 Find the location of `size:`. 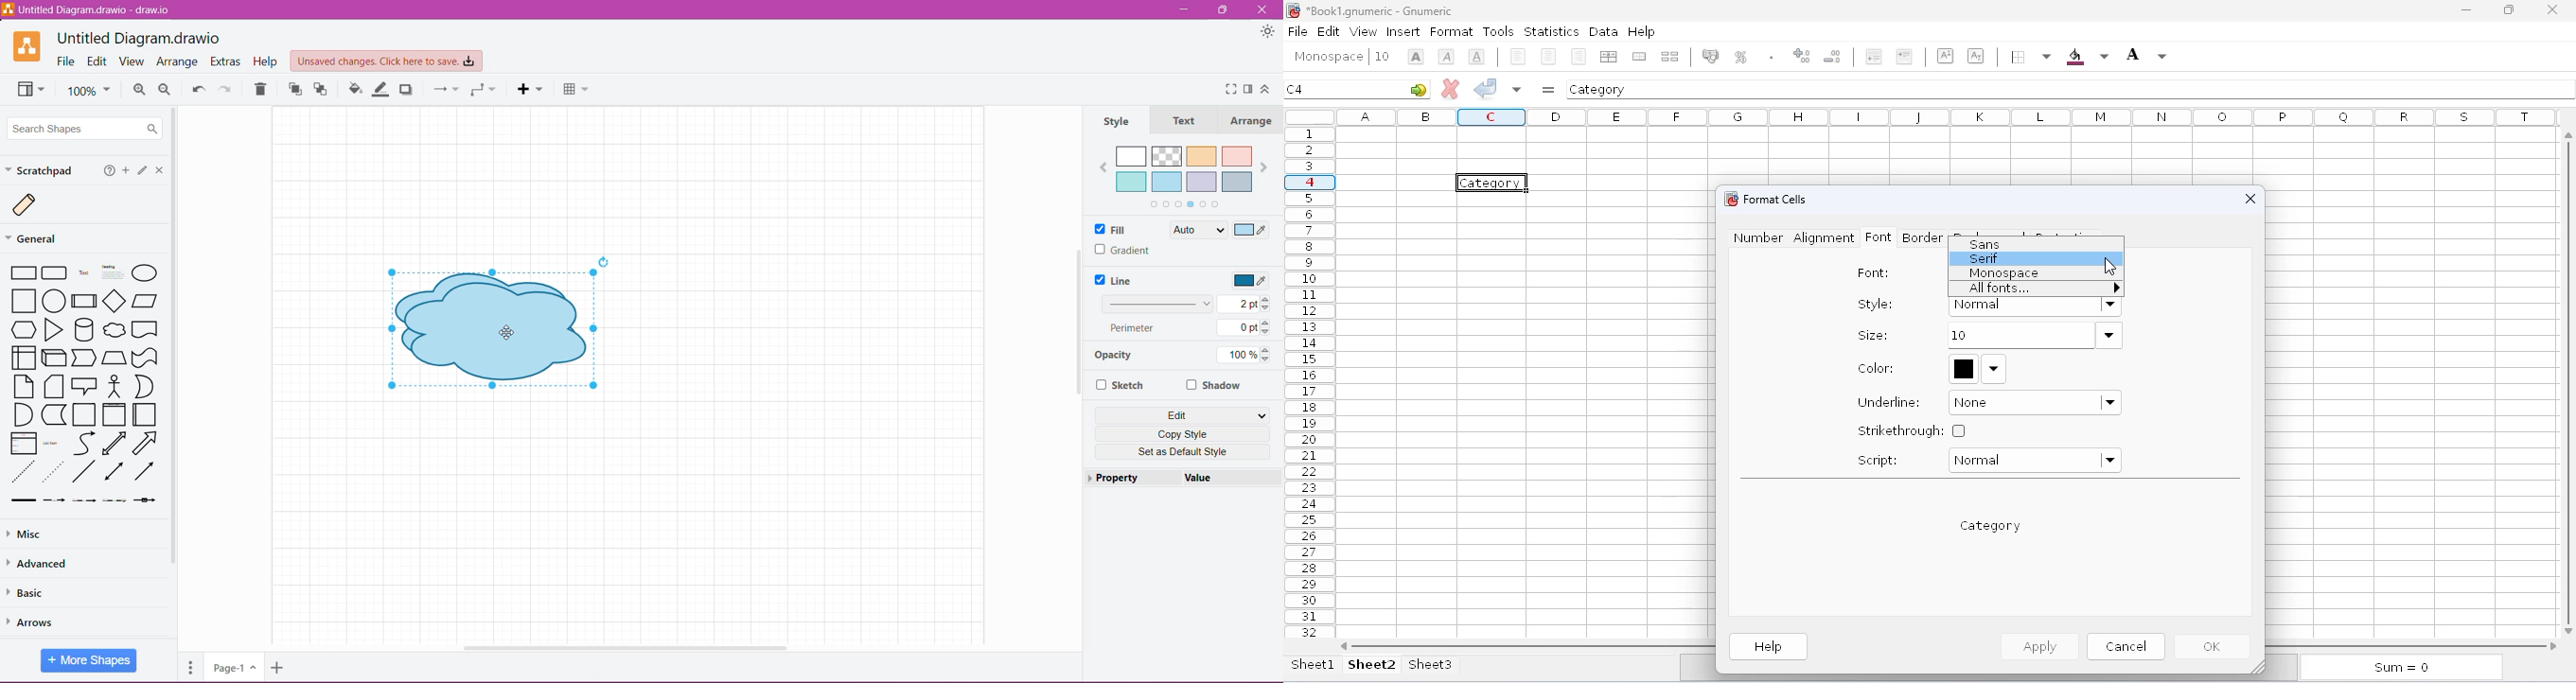

size: is located at coordinates (1872, 335).